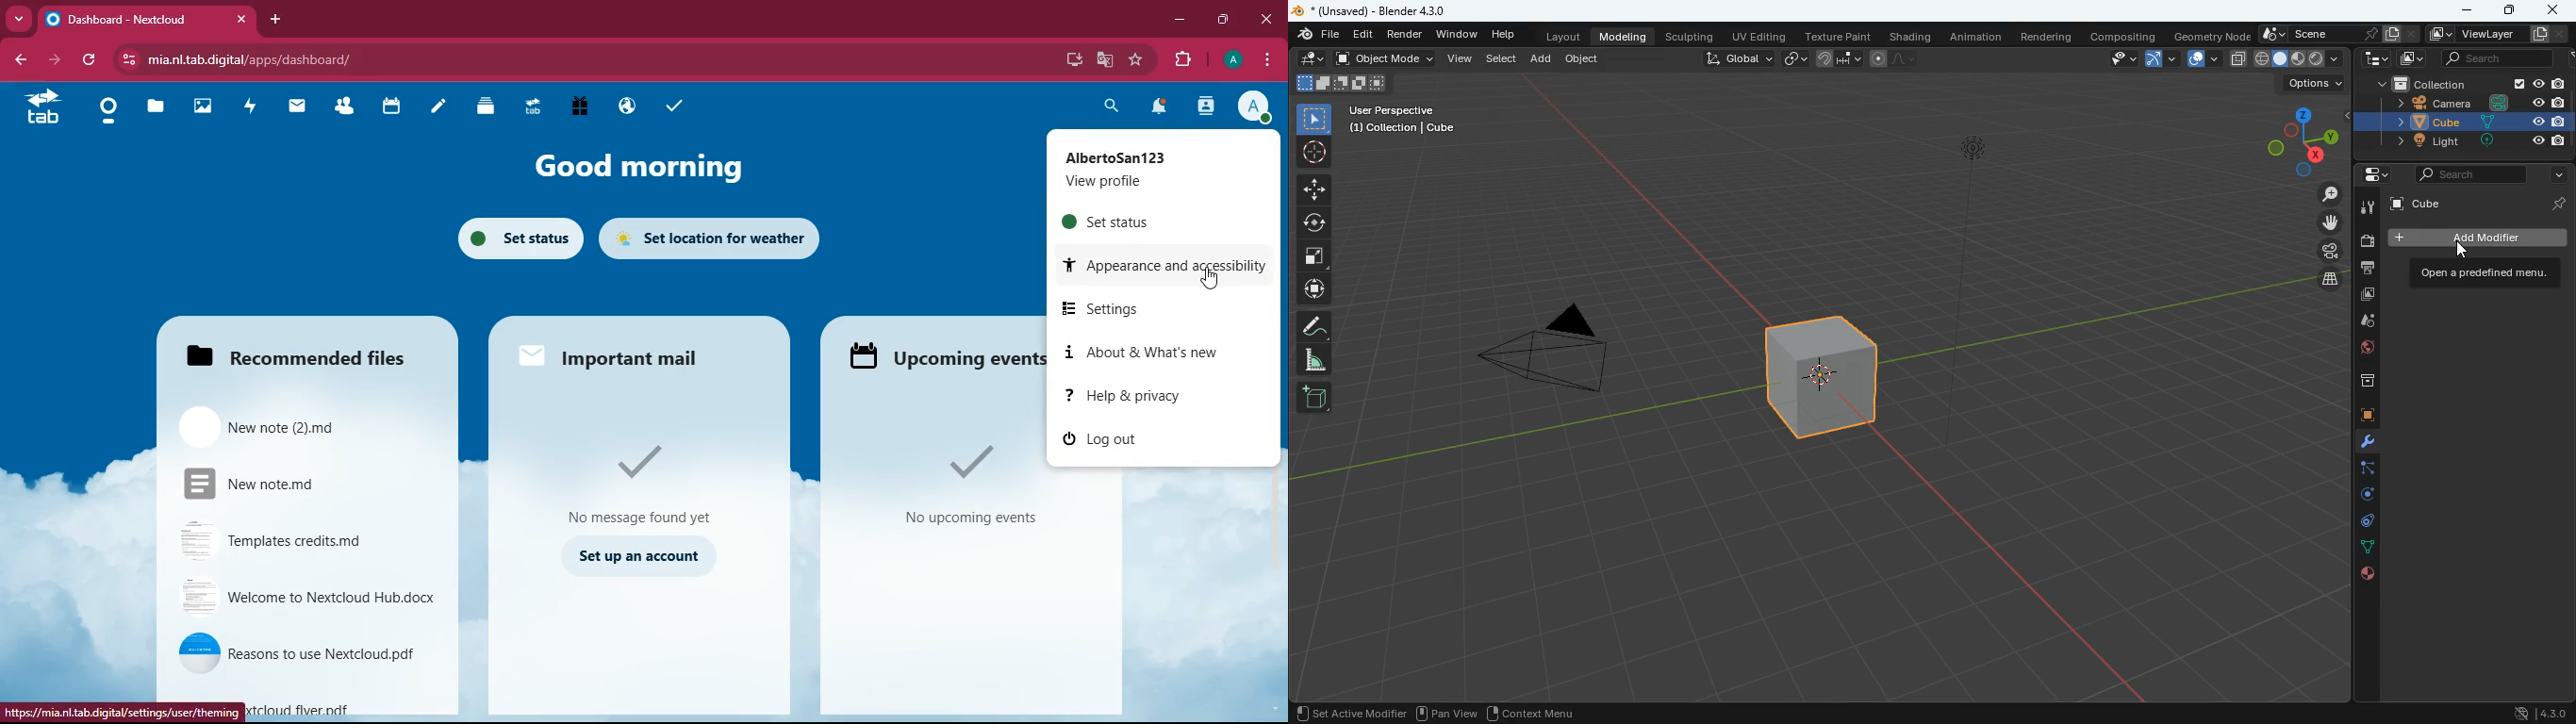 Image resolution: width=2576 pixels, height=728 pixels. I want to click on refresh, so click(91, 60).